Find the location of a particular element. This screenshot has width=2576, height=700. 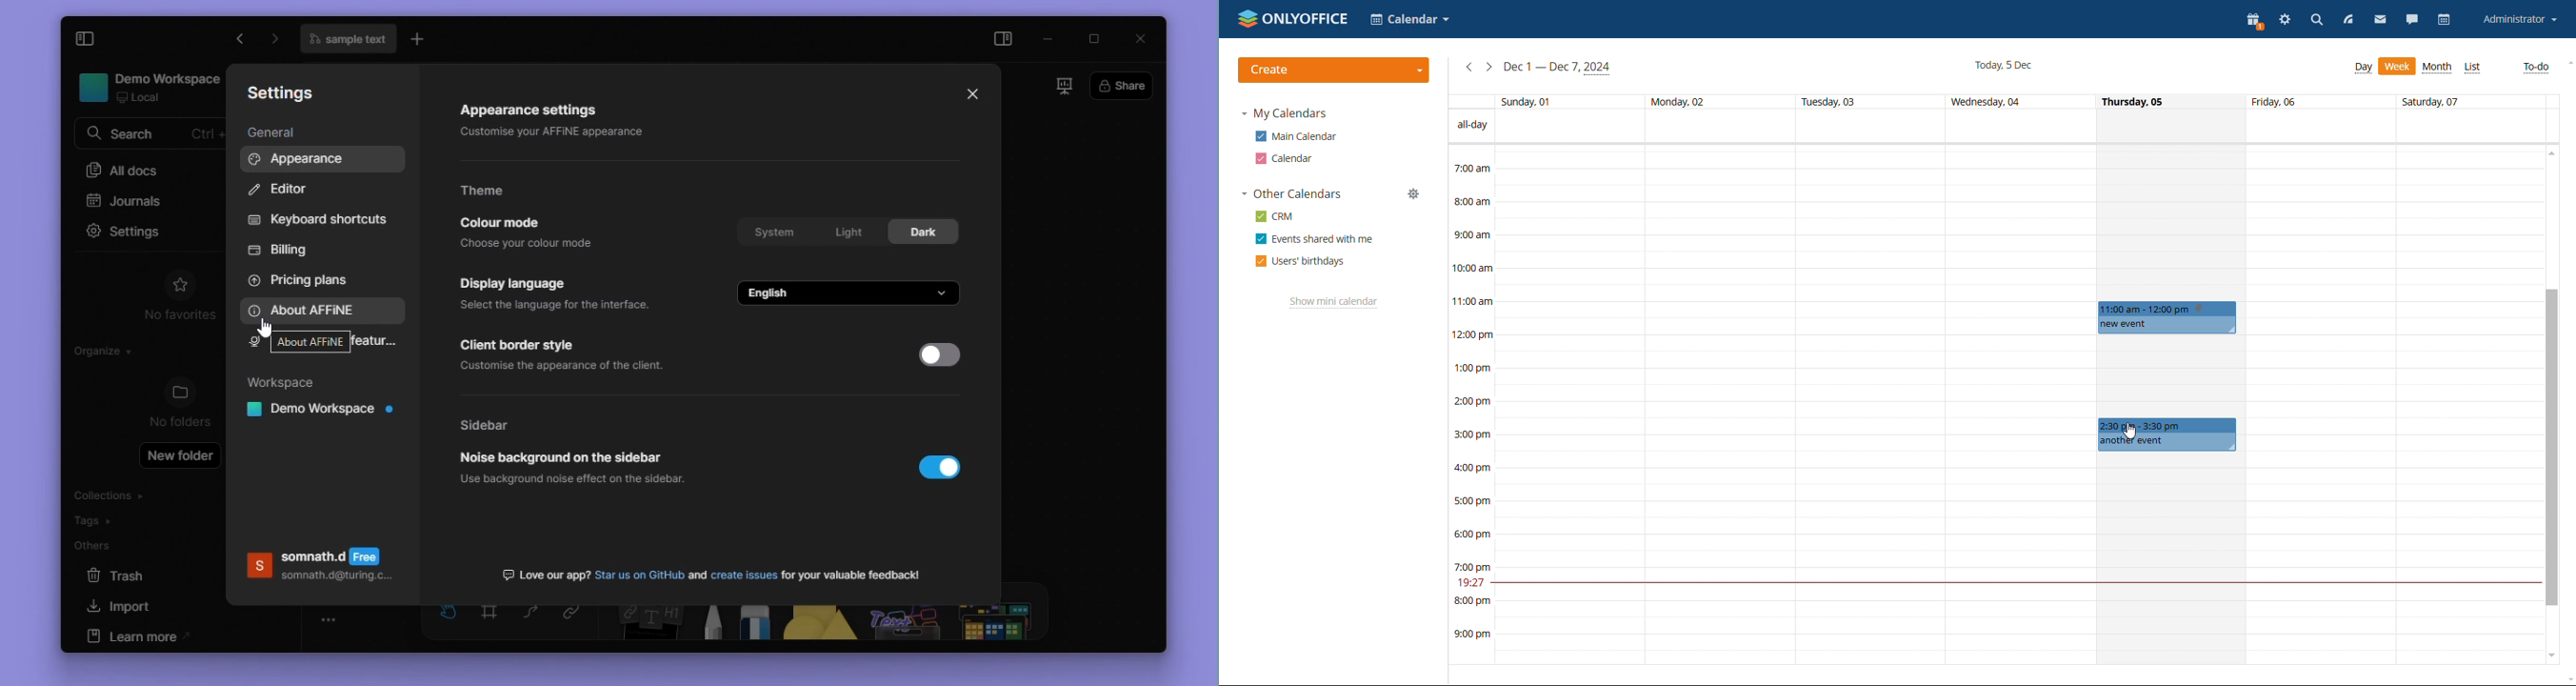

About is located at coordinates (313, 341).